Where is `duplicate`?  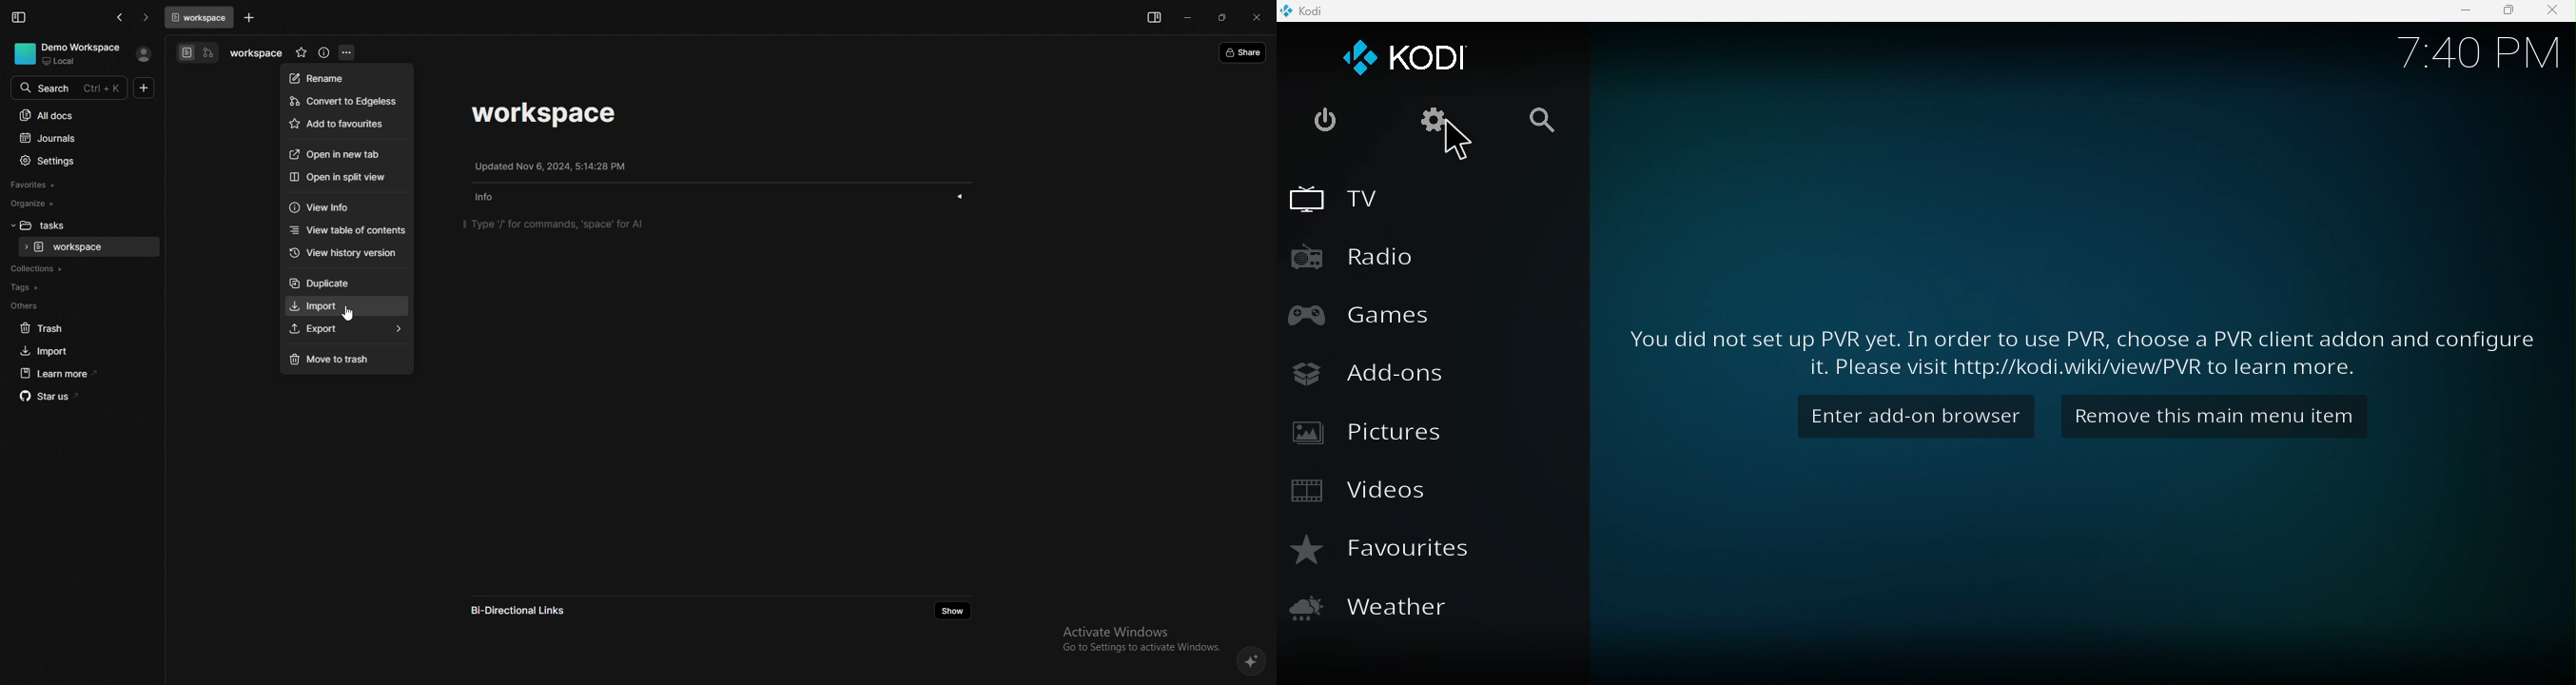
duplicate is located at coordinates (348, 283).